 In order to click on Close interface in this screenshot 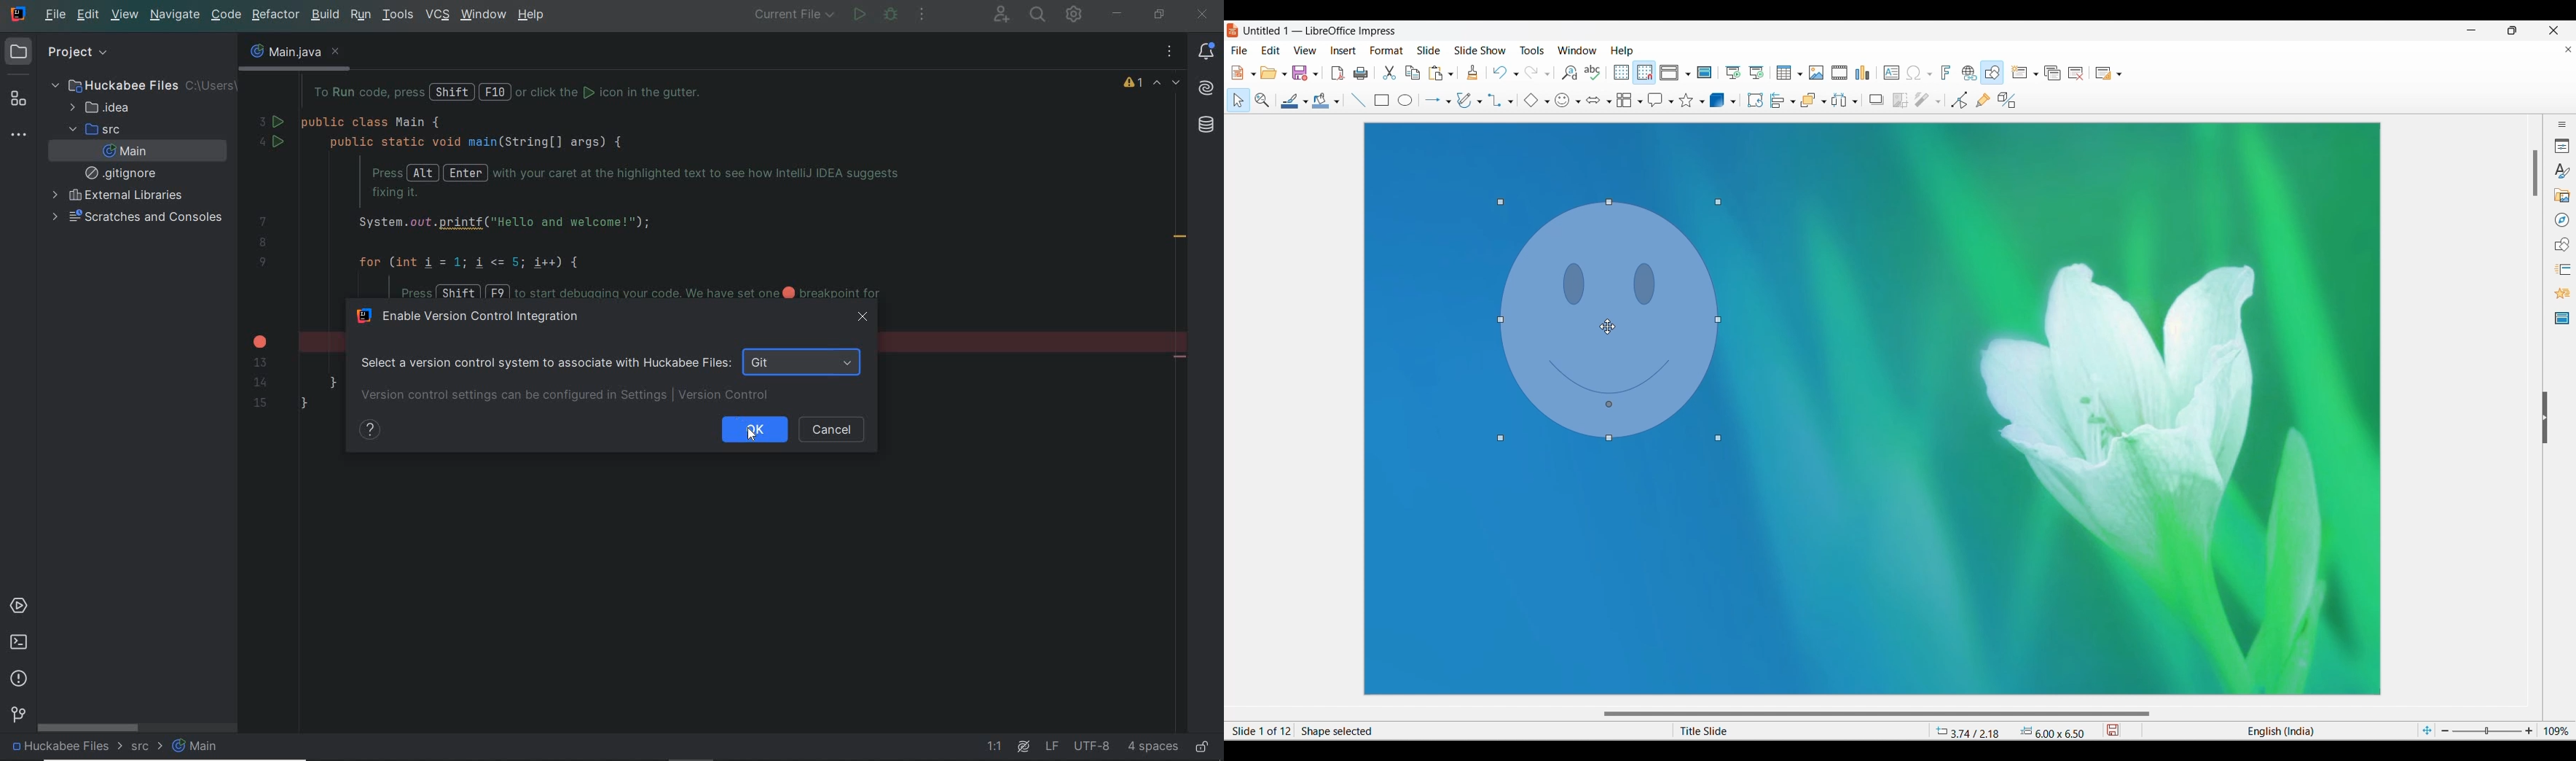, I will do `click(2553, 30)`.